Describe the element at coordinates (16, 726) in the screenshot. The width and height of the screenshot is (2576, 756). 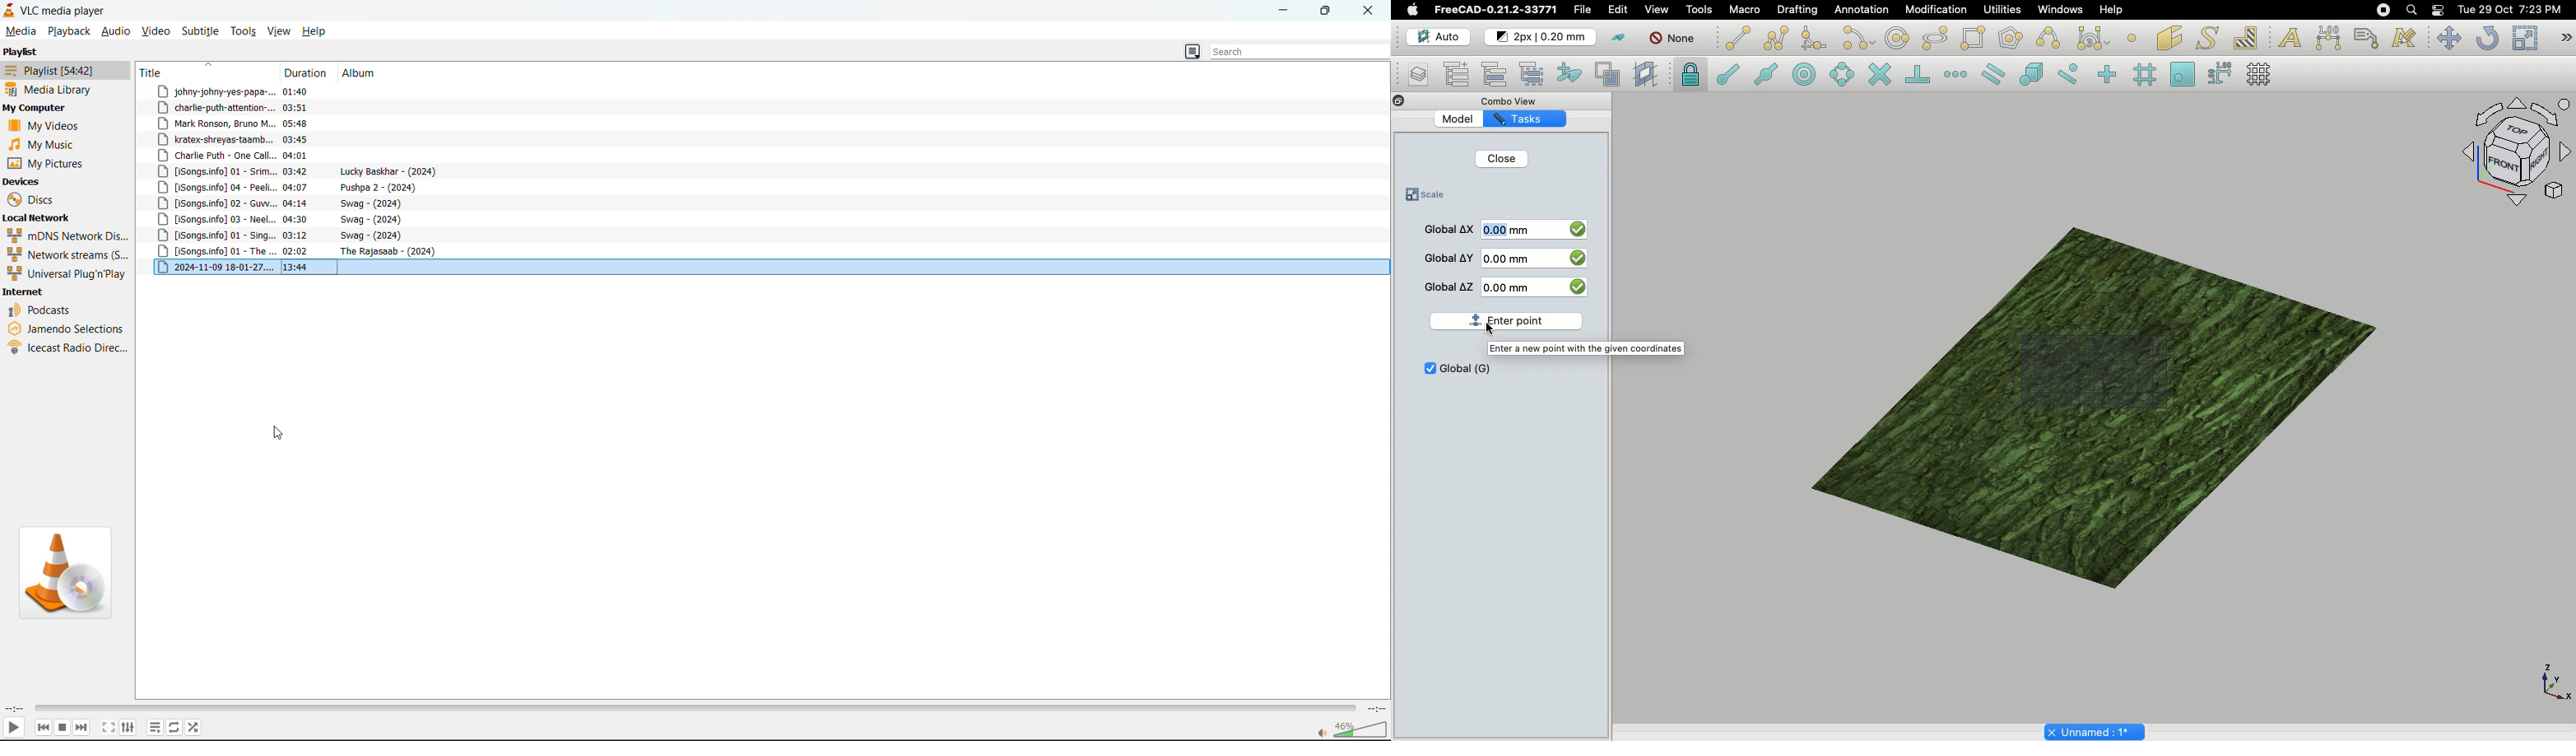
I see `play` at that location.